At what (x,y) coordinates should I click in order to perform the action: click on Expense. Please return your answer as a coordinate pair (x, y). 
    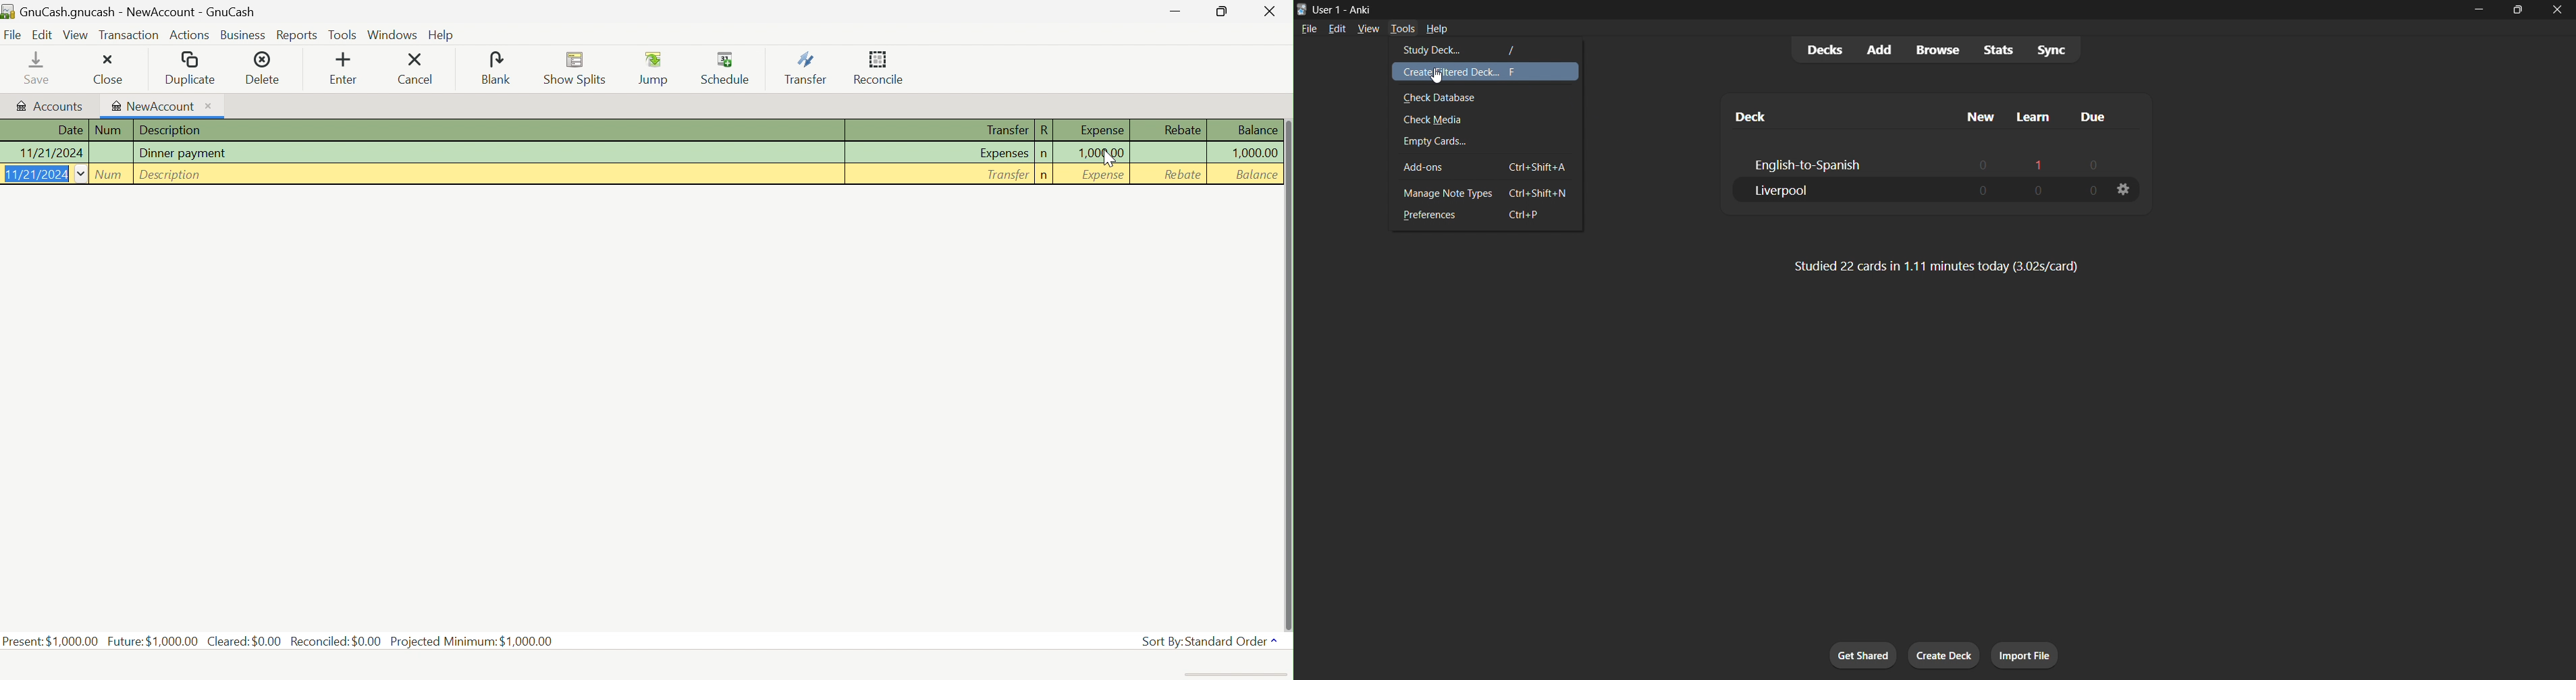
    Looking at the image, I should click on (1104, 175).